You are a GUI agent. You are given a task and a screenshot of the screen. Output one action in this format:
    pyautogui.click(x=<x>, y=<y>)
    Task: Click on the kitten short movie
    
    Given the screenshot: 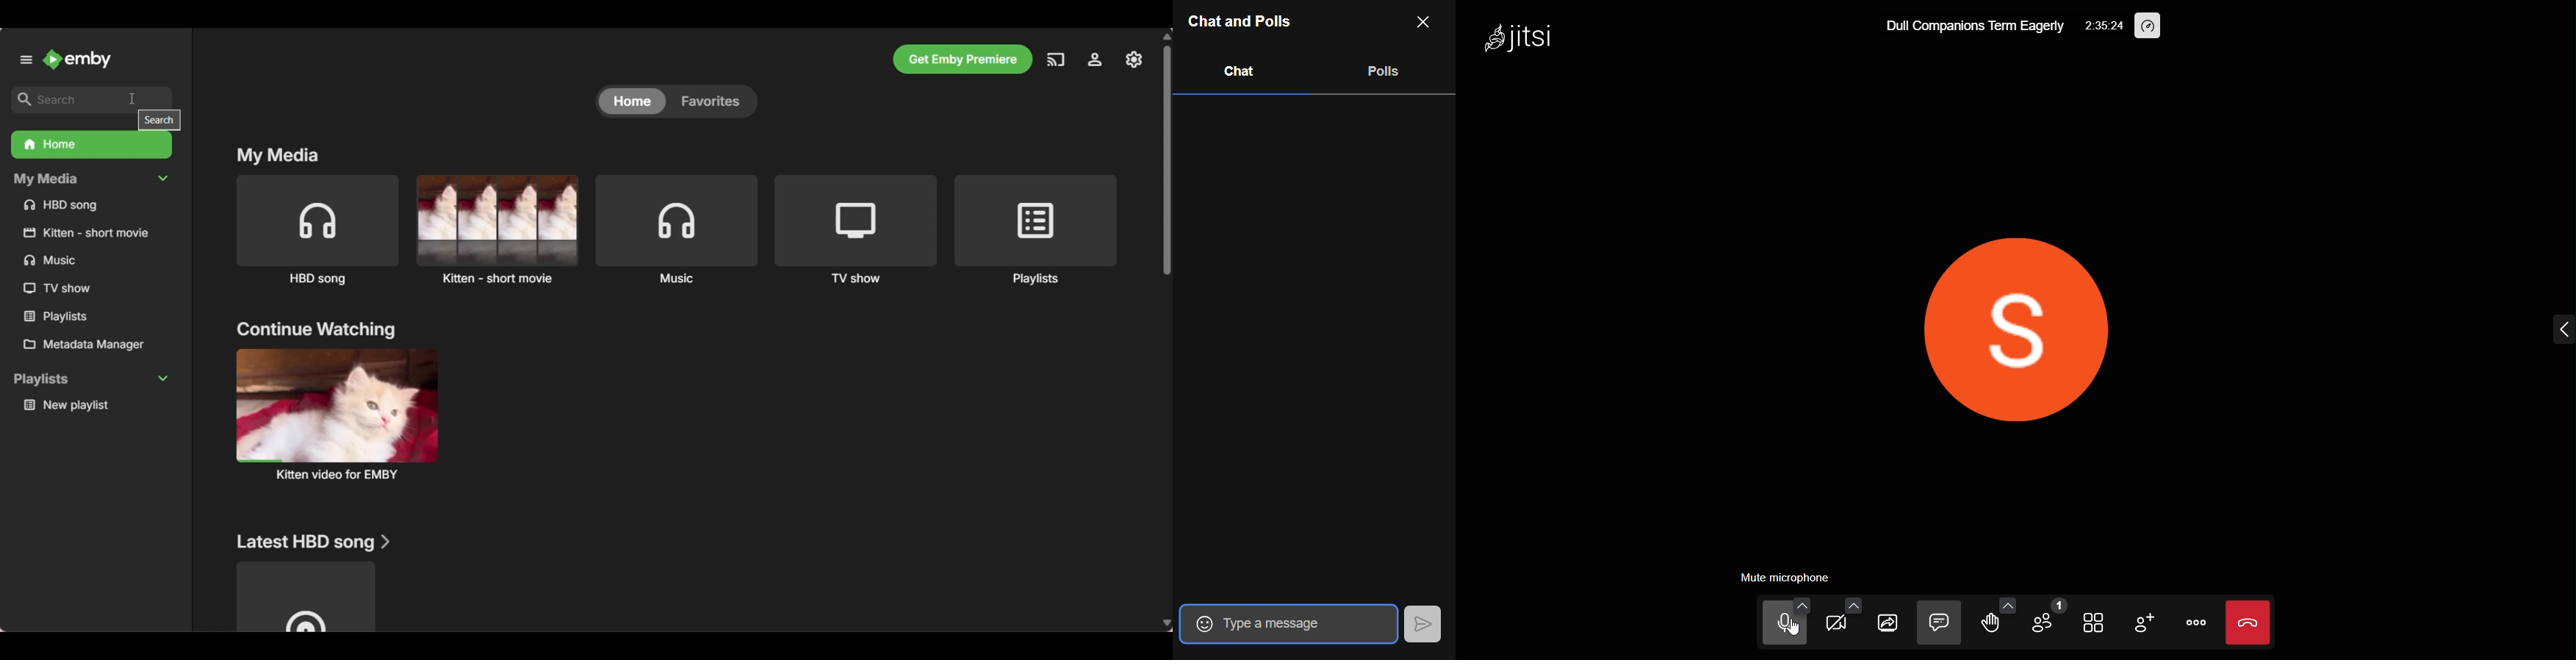 What is the action you would take?
    pyautogui.click(x=89, y=232)
    